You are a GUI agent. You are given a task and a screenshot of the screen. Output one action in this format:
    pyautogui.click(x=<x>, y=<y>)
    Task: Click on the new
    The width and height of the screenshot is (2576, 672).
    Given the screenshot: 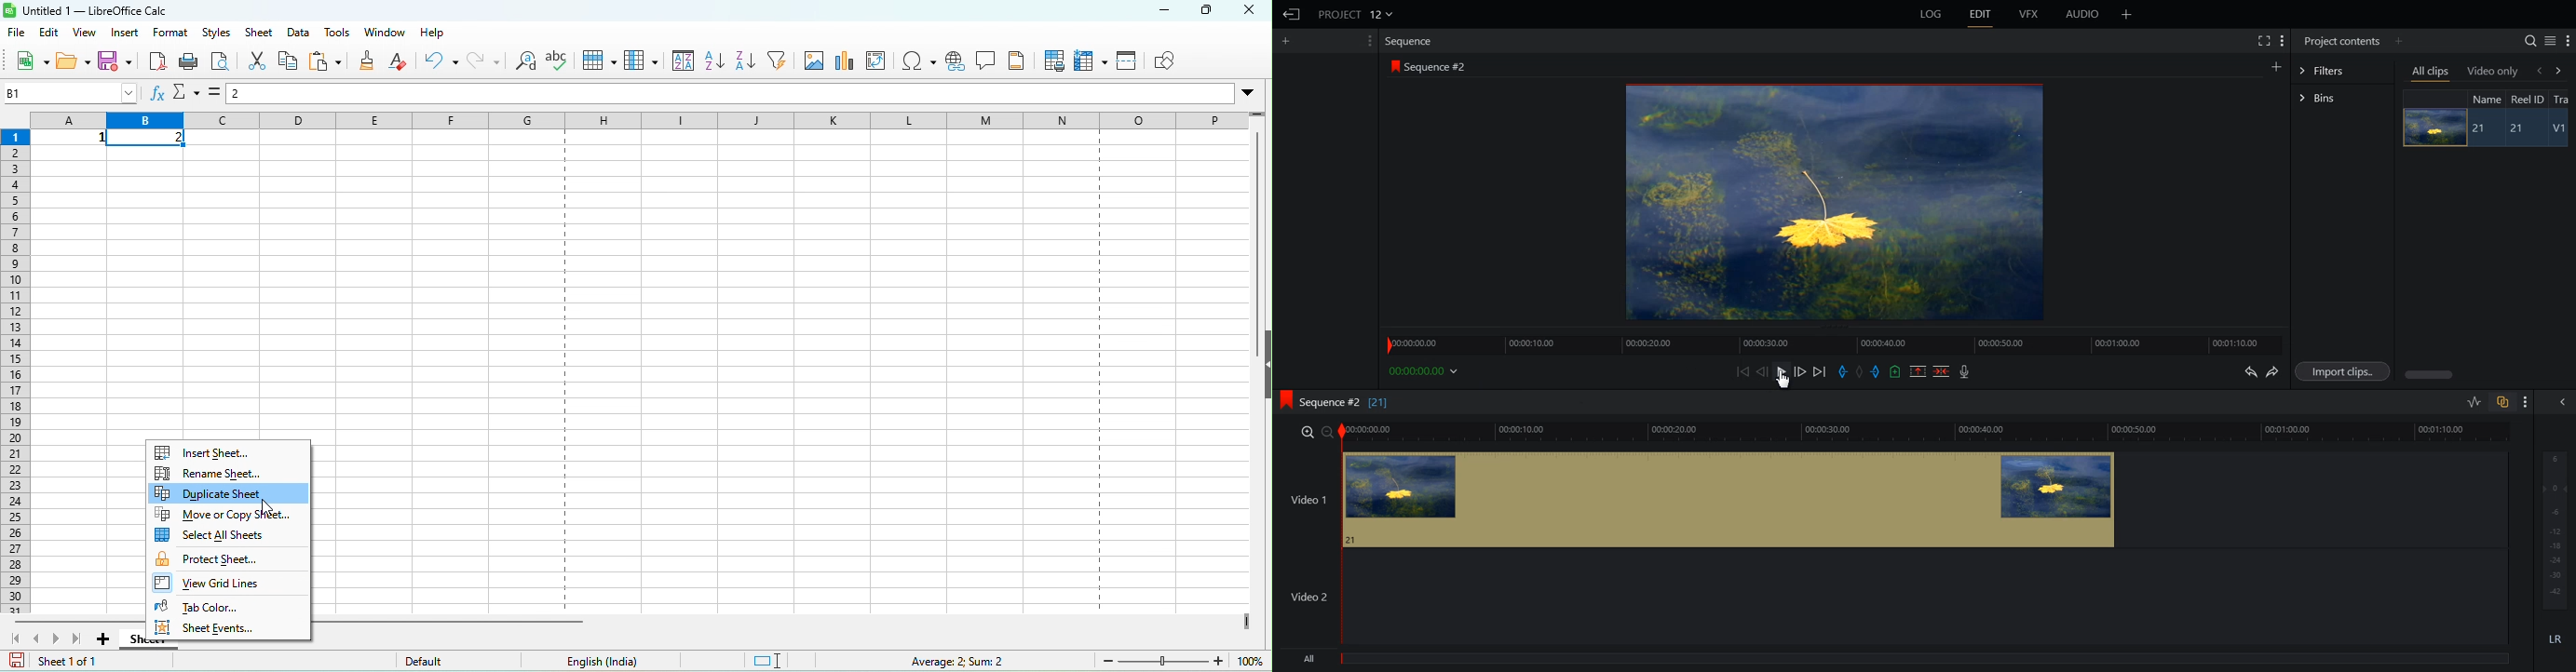 What is the action you would take?
    pyautogui.click(x=28, y=60)
    